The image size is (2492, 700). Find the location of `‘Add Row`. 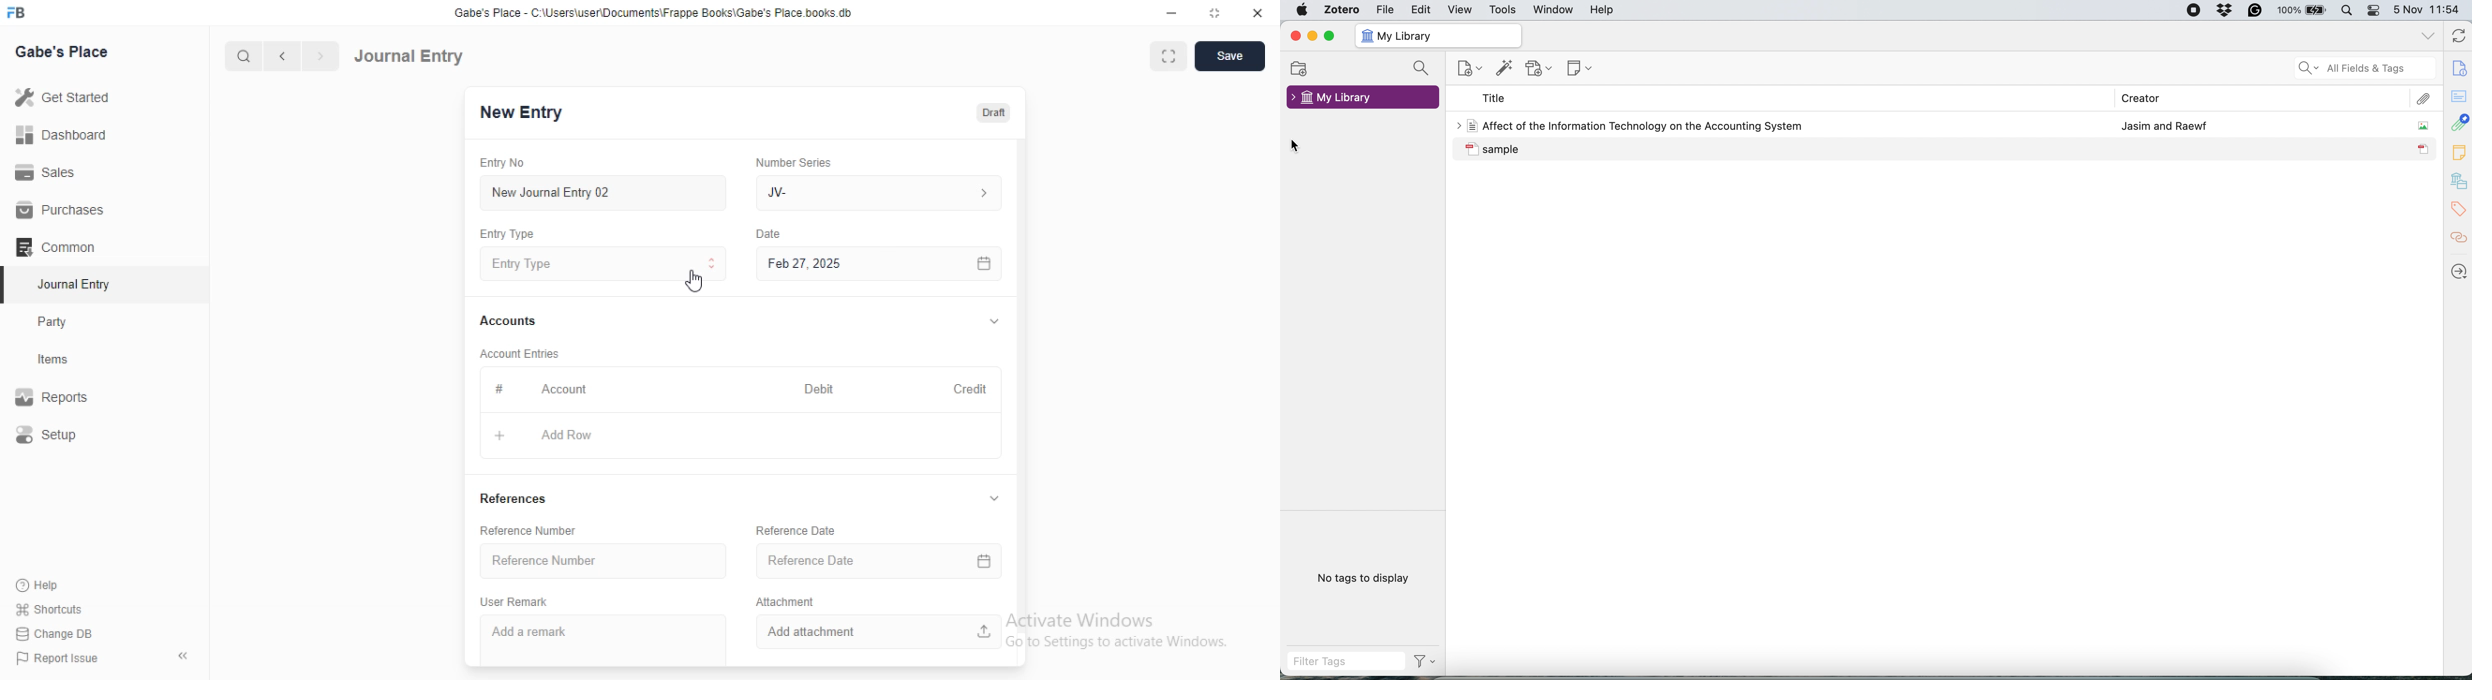

‘Add Row is located at coordinates (563, 436).